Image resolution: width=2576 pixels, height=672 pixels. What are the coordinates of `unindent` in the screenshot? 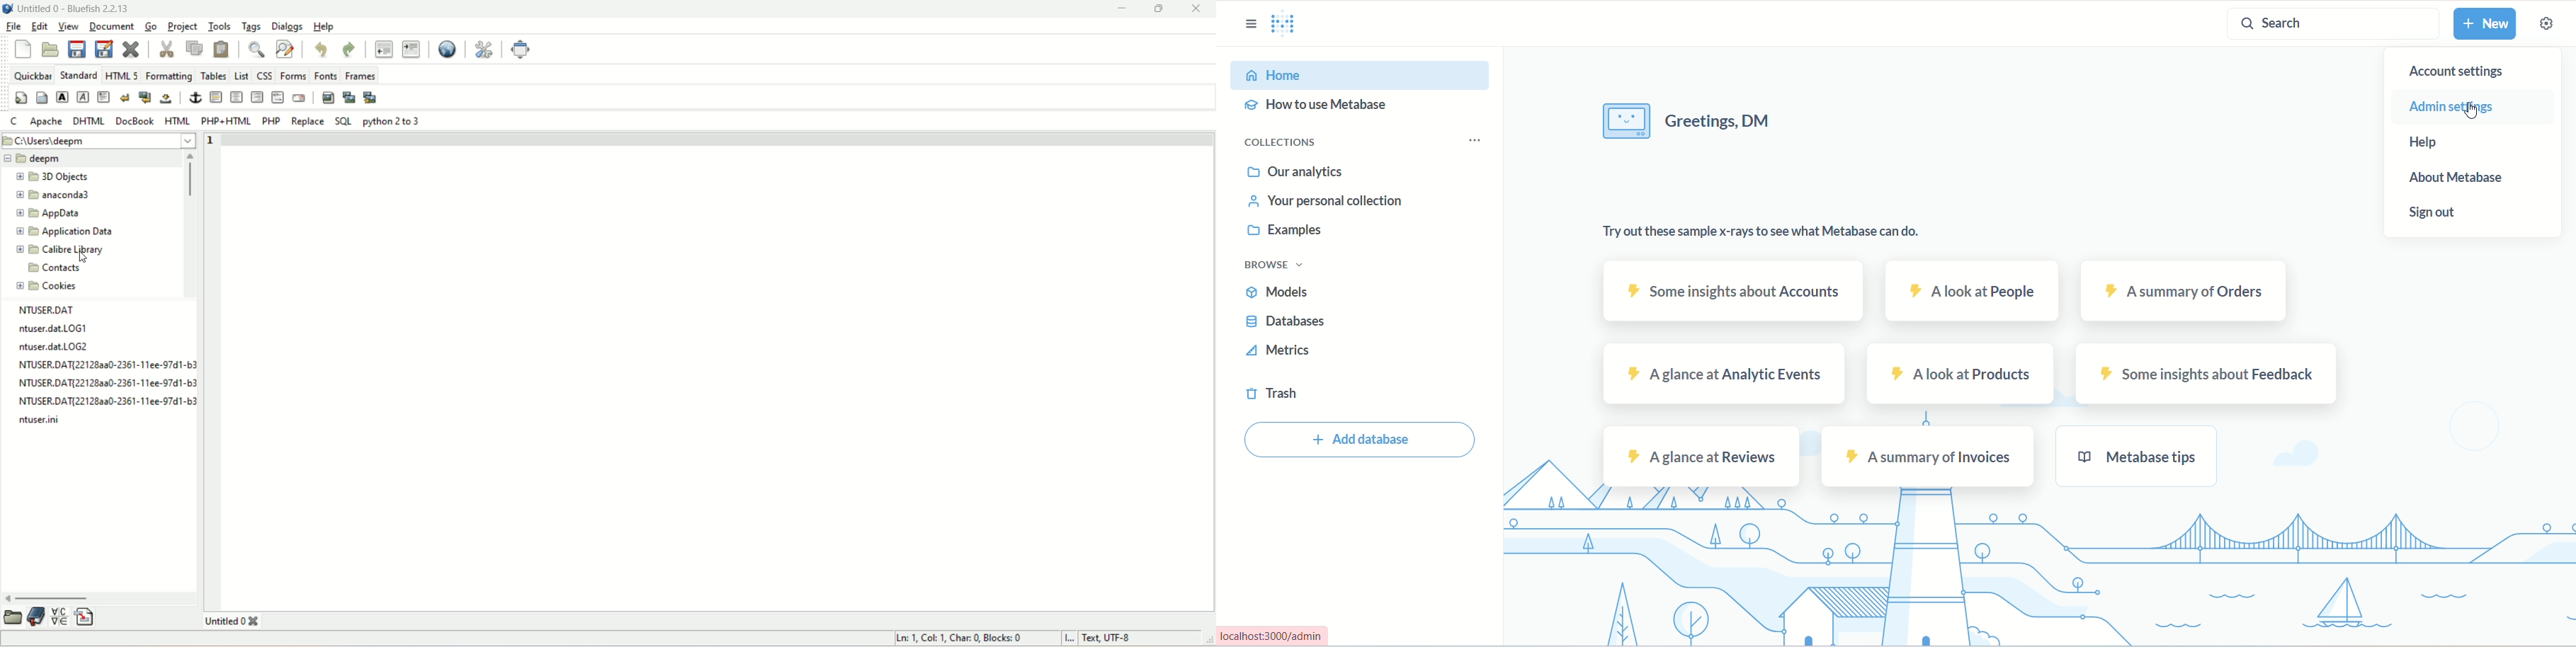 It's located at (383, 48).